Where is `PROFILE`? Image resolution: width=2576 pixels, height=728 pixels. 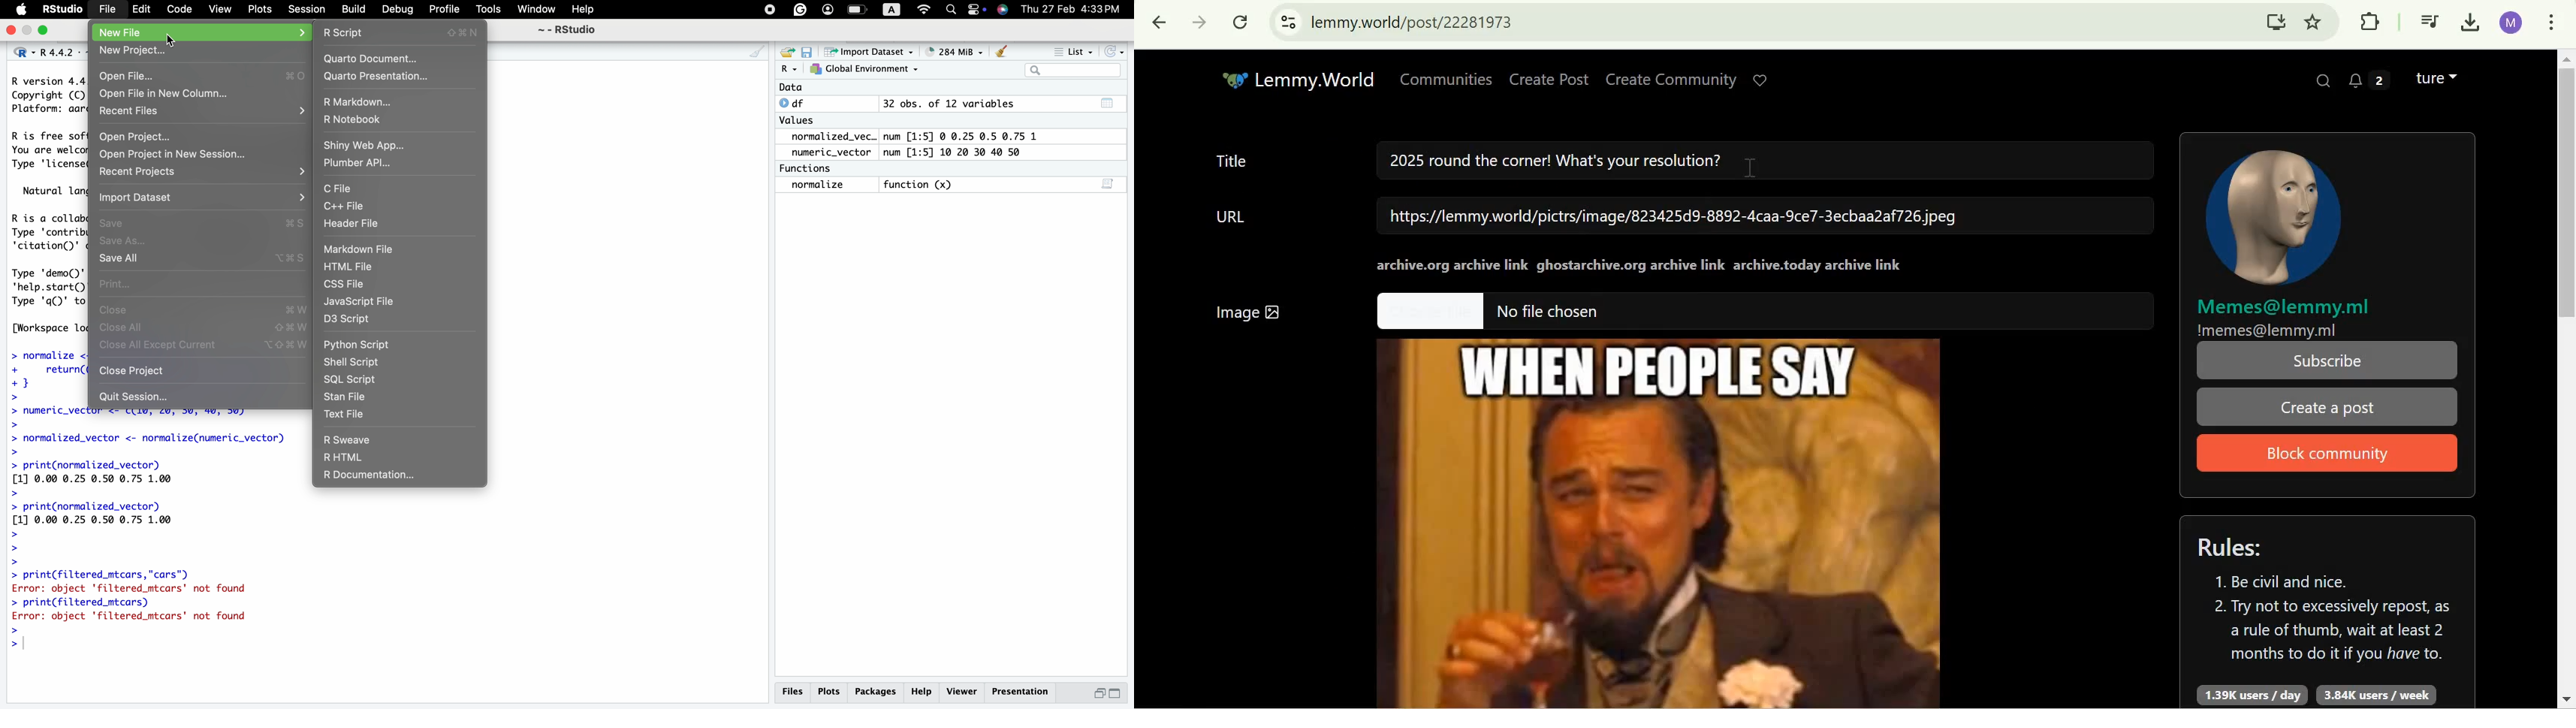
PROFILE is located at coordinates (826, 9).